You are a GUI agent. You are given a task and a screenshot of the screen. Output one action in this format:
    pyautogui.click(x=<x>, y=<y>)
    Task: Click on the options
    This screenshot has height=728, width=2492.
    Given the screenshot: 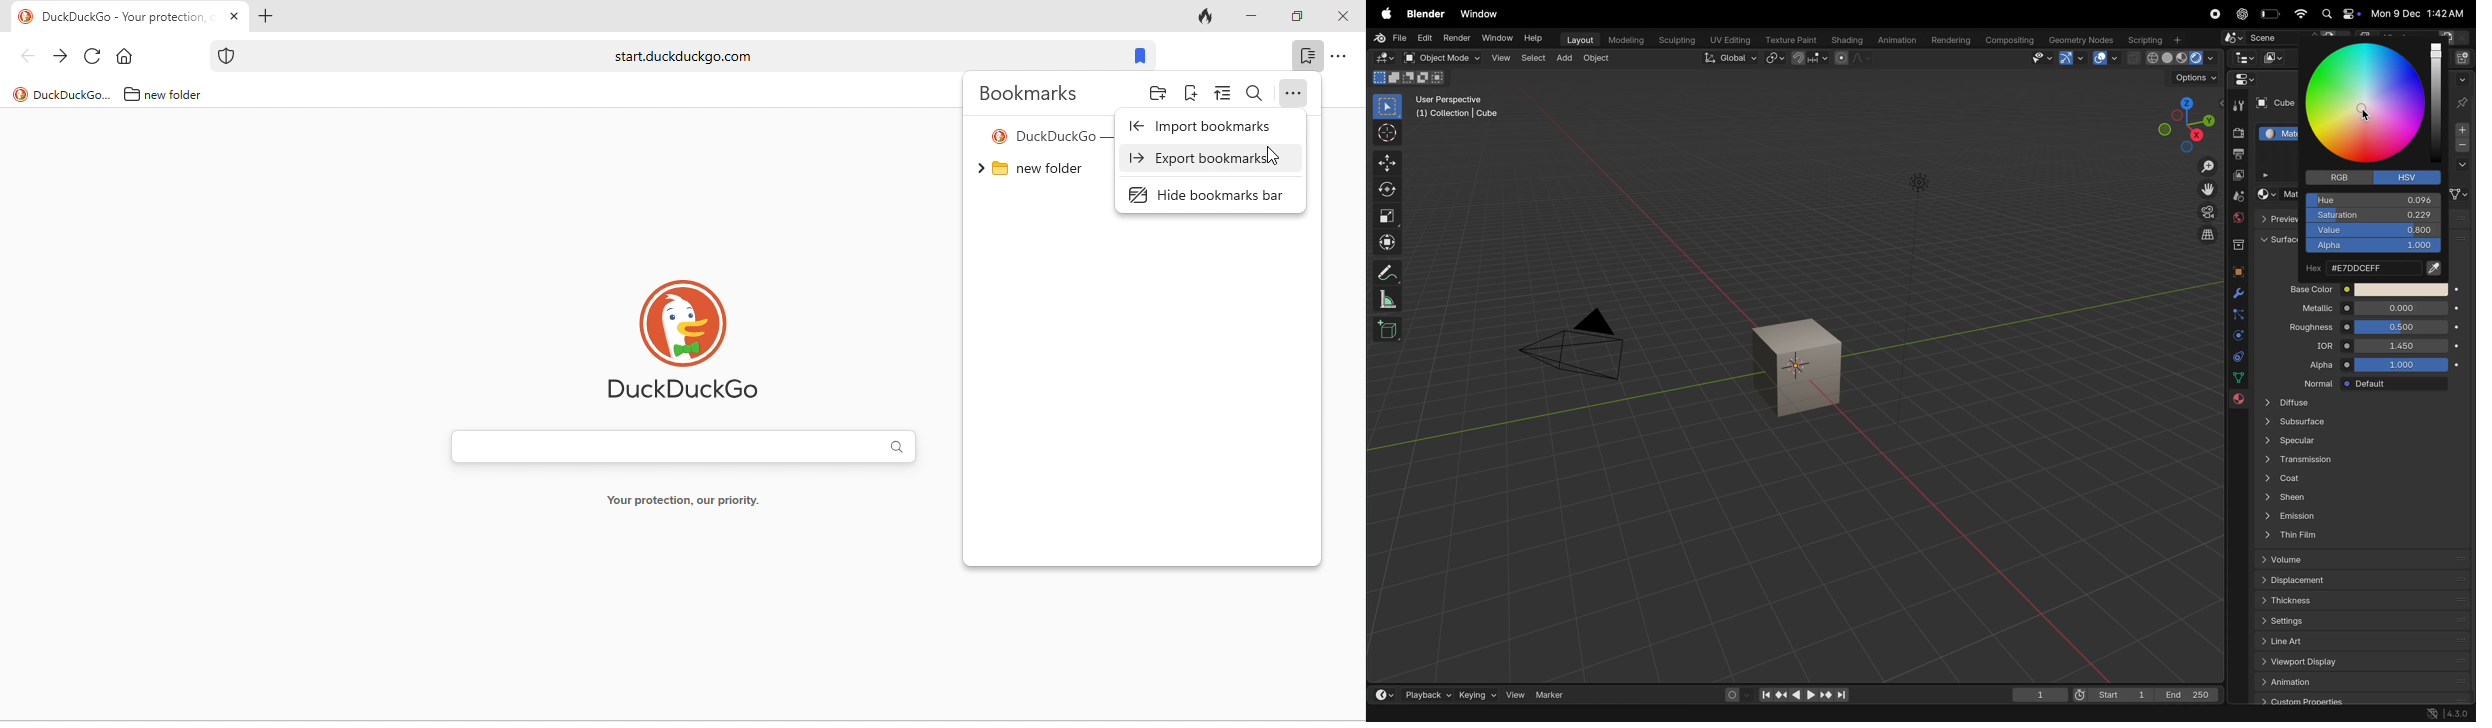 What is the action you would take?
    pyautogui.click(x=2194, y=79)
    